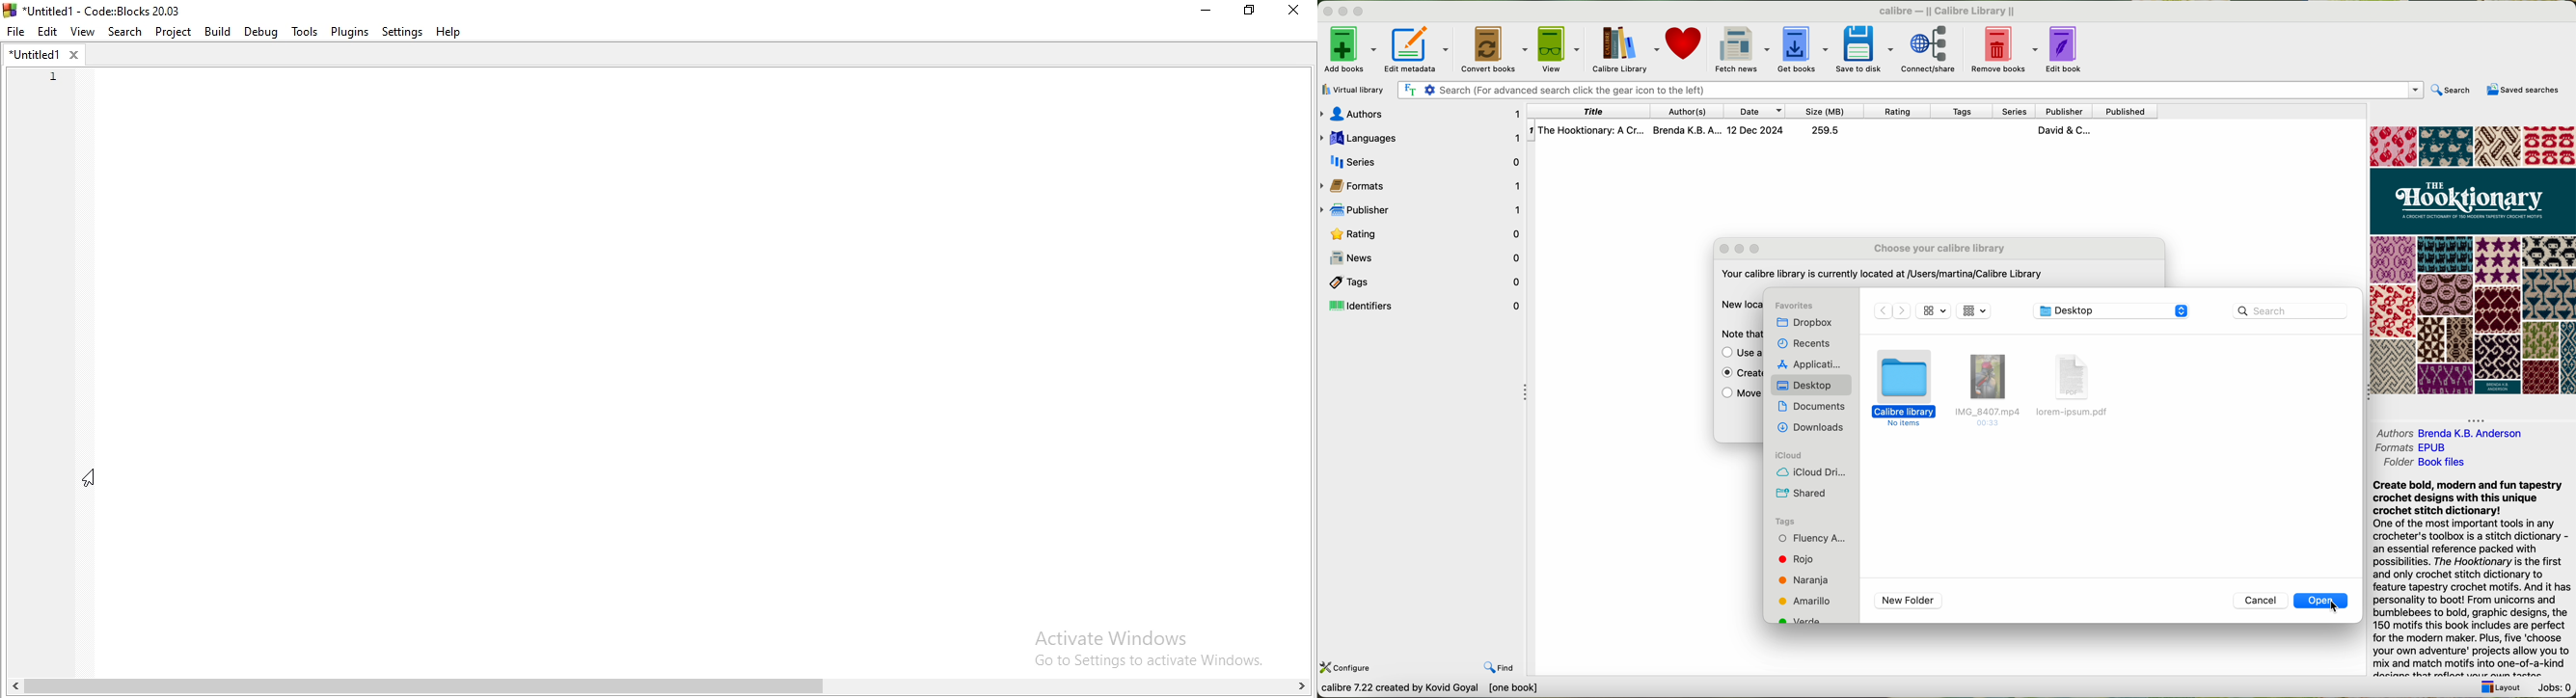 Image resolution: width=2576 pixels, height=700 pixels. Describe the element at coordinates (1812, 474) in the screenshot. I see `icloud drive` at that location.